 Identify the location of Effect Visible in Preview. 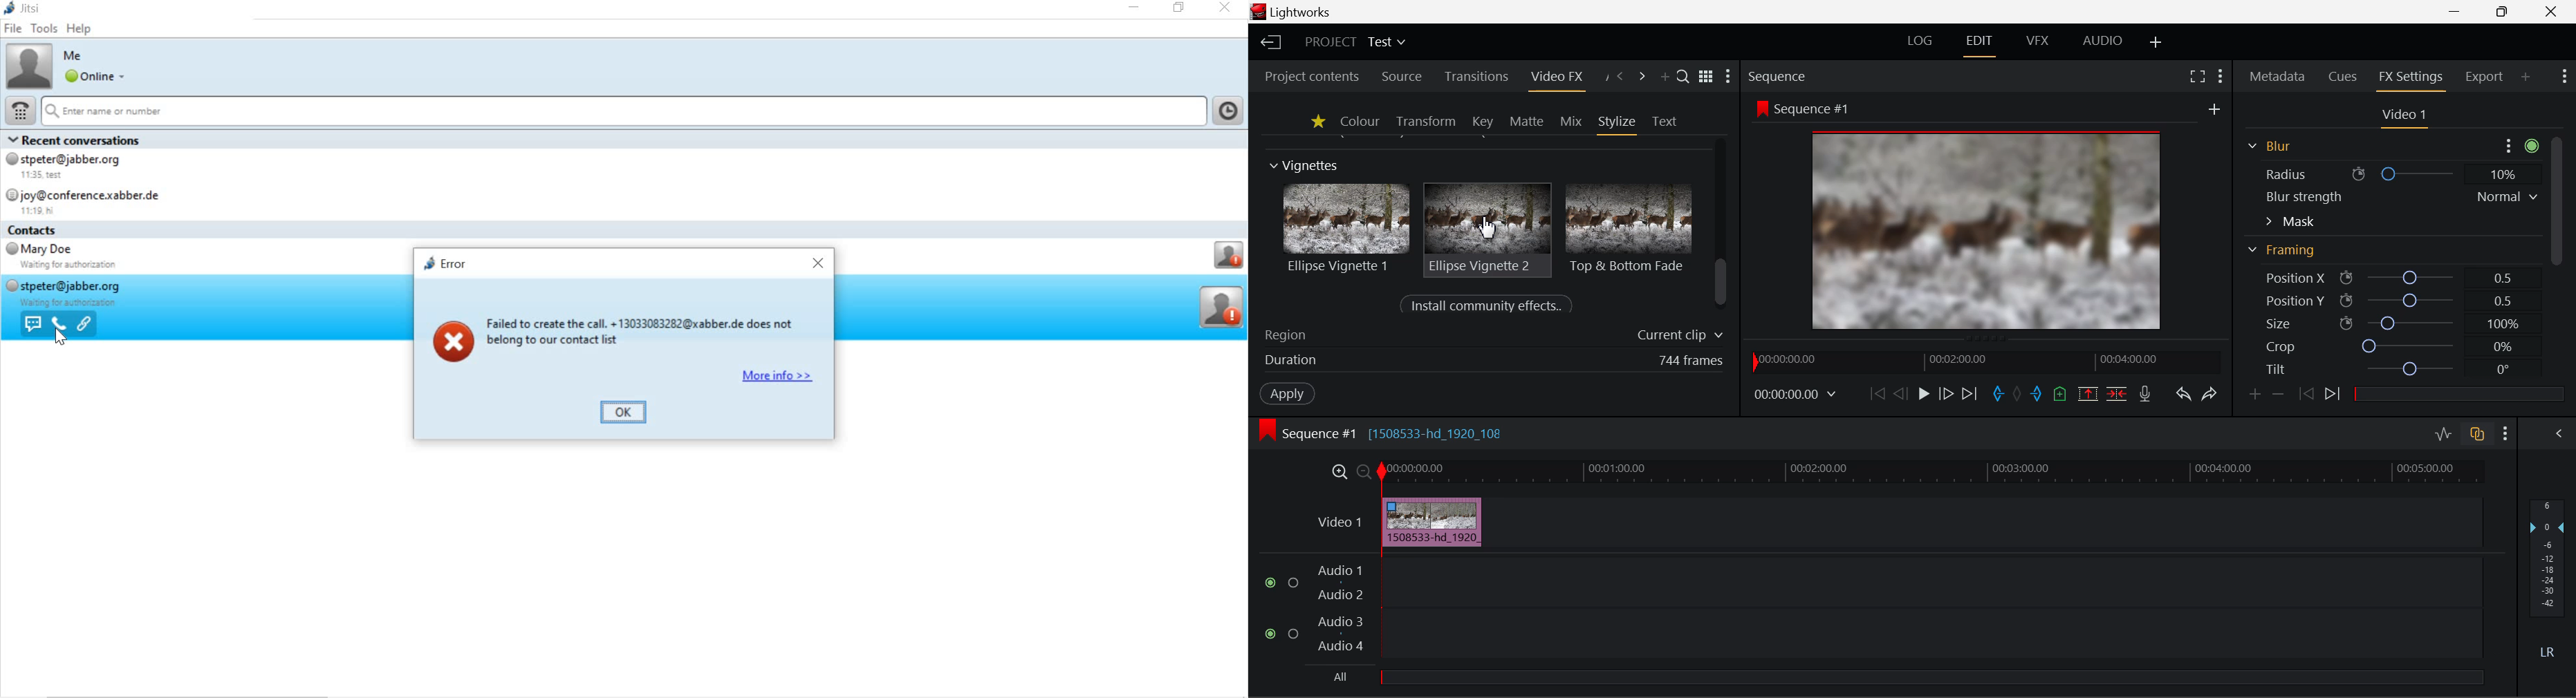
(1967, 216).